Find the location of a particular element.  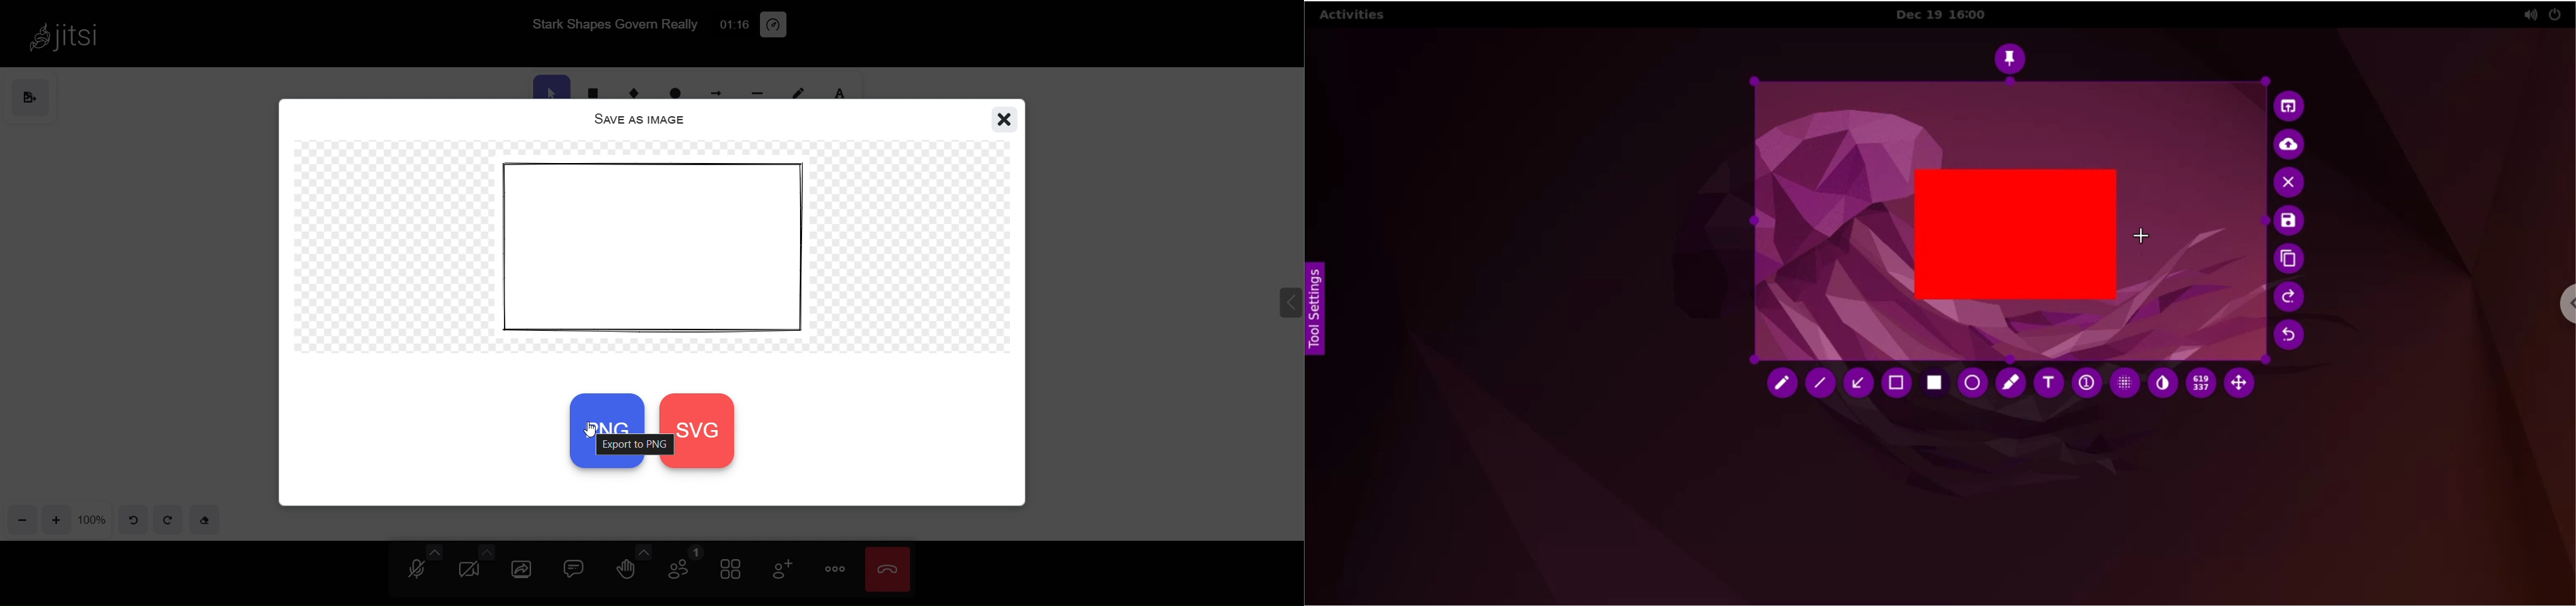

zoom out is located at coordinates (21, 520).